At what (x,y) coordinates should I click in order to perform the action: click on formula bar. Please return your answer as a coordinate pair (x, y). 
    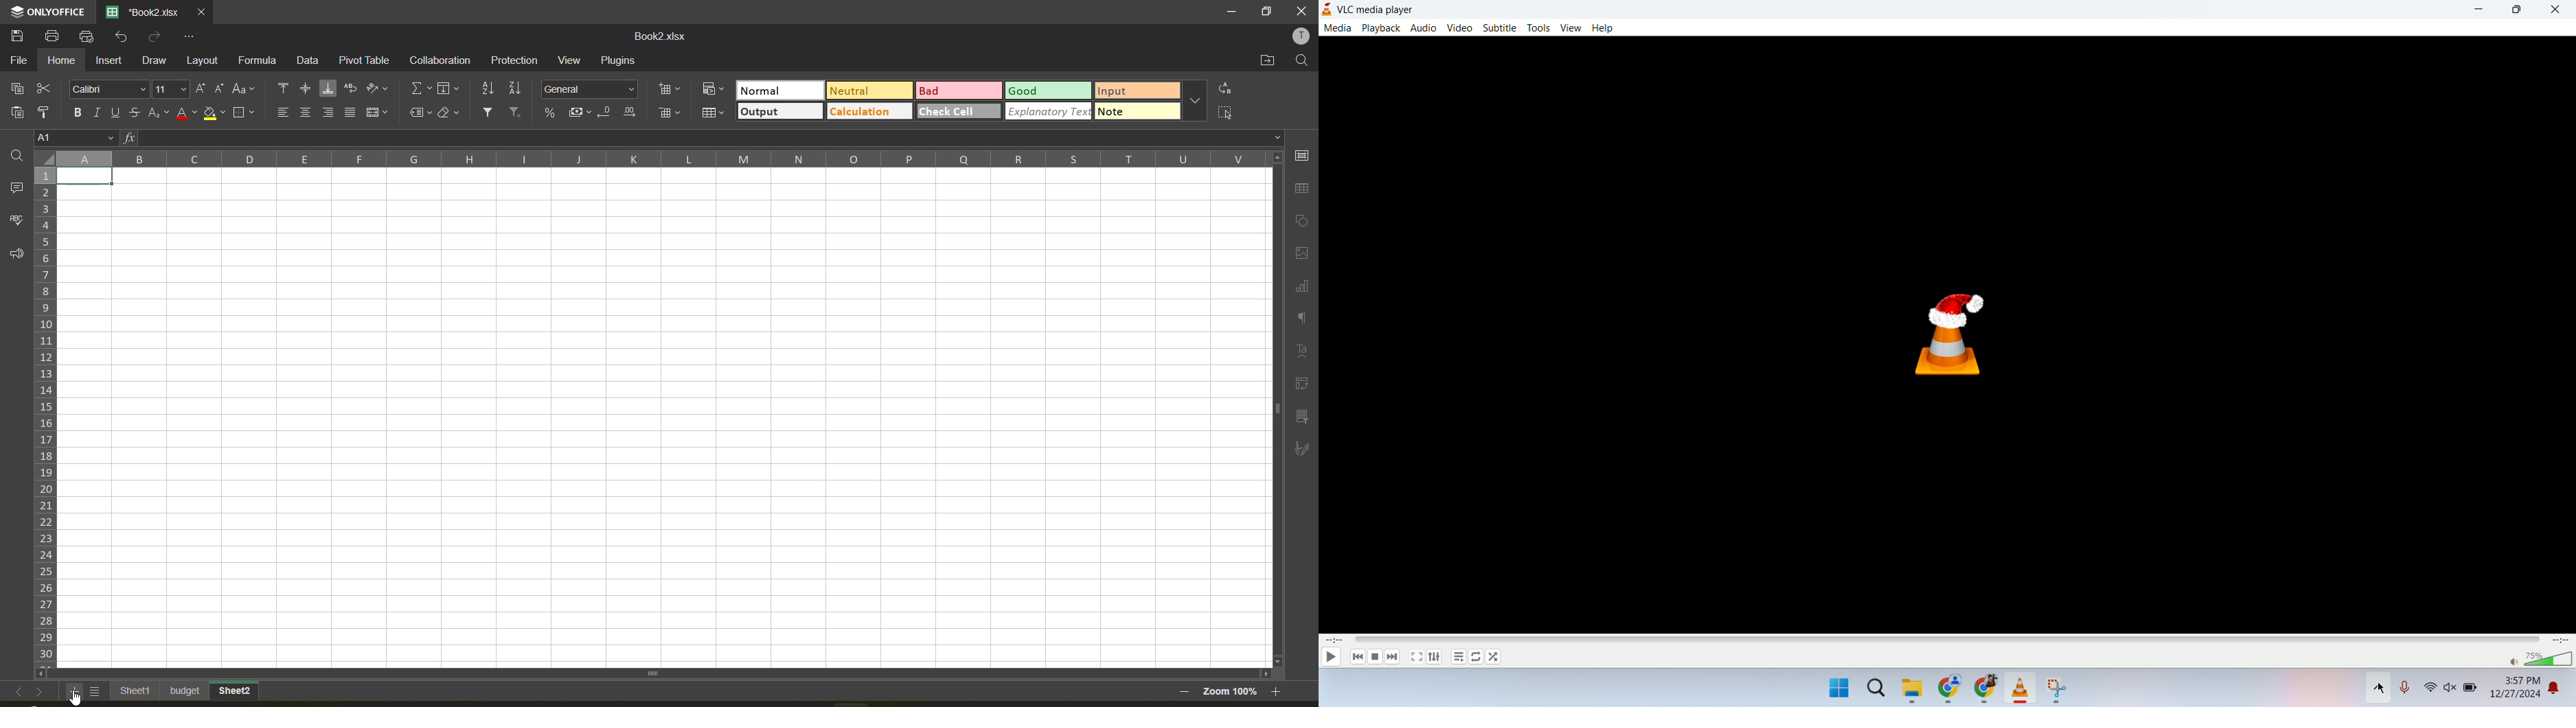
    Looking at the image, I should click on (701, 137).